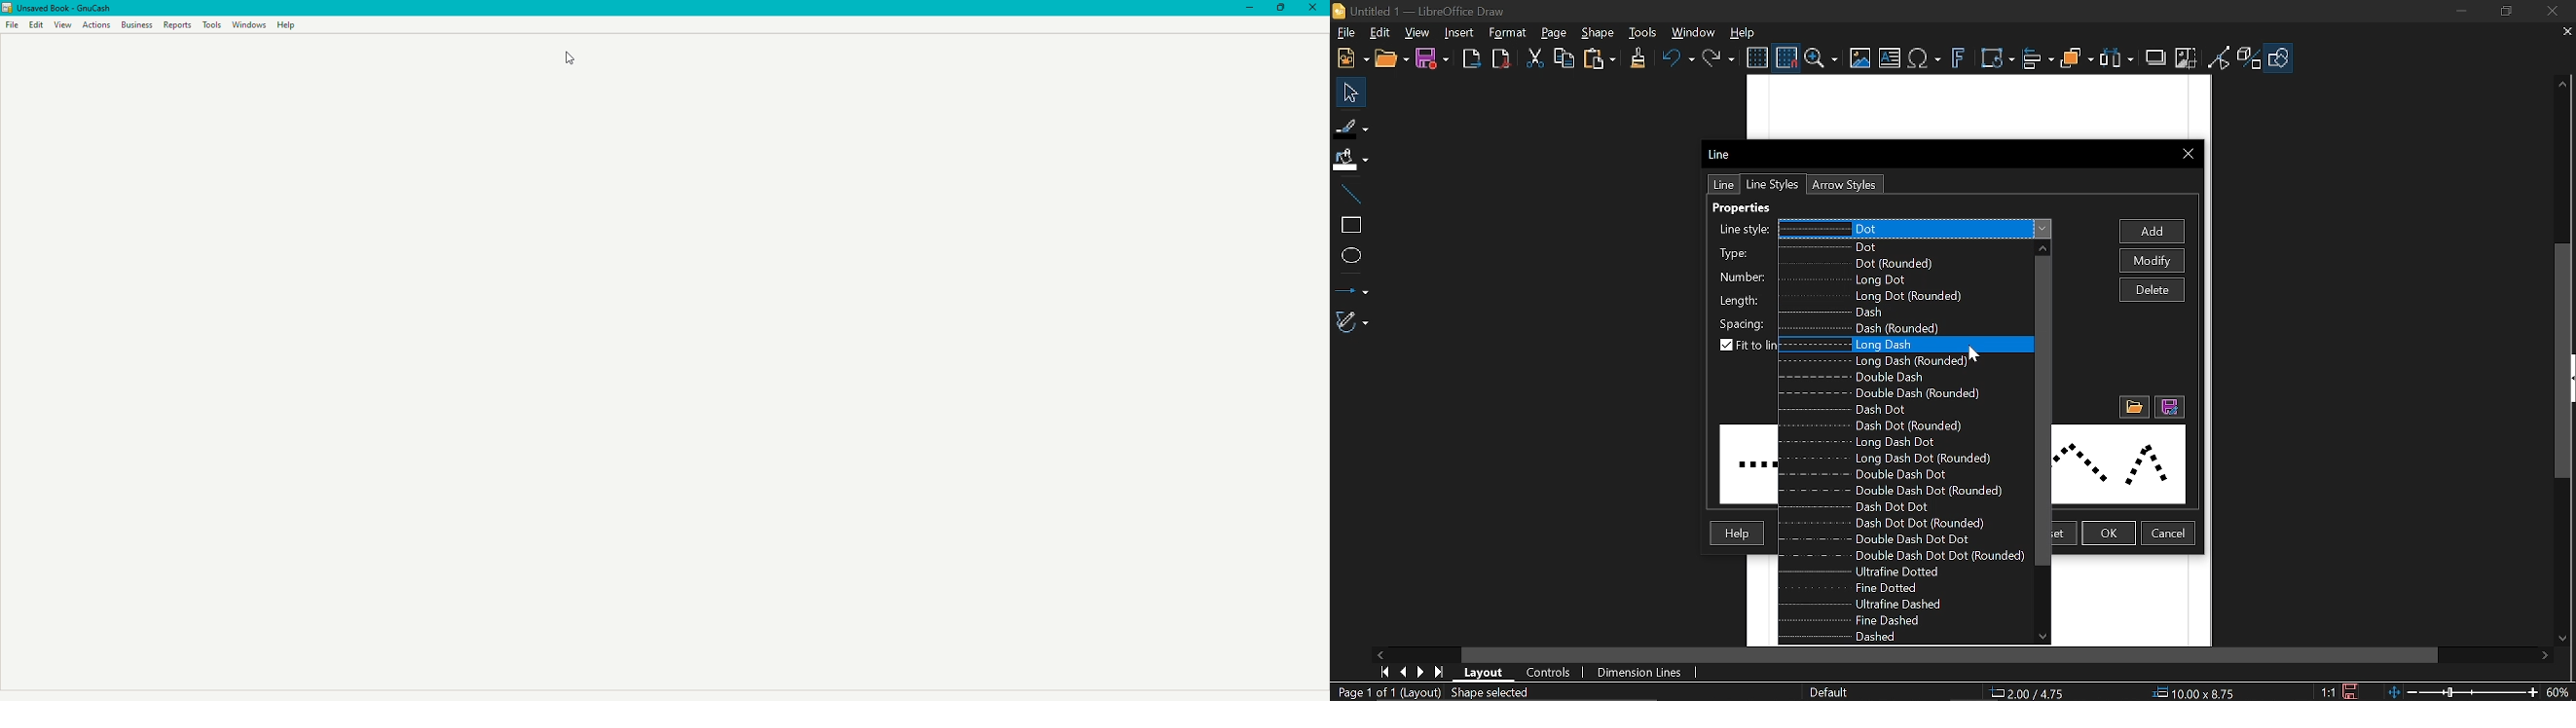  Describe the element at coordinates (1906, 443) in the screenshot. I see `Long dash dot` at that location.